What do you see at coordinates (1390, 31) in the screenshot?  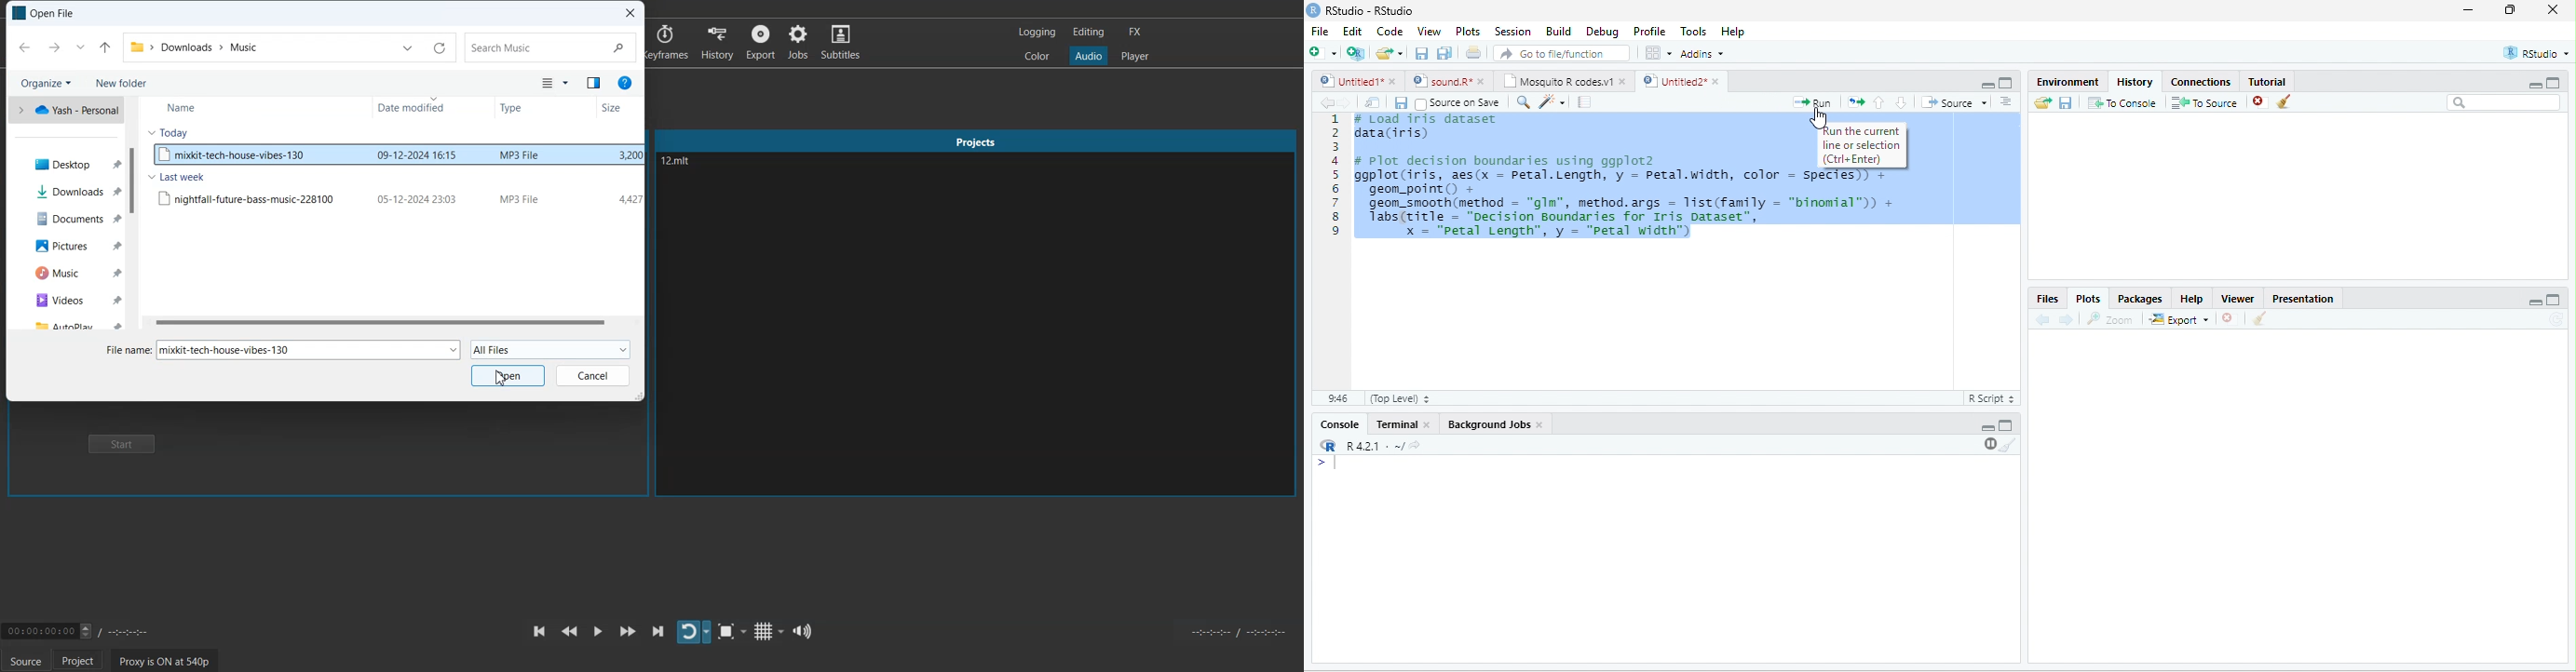 I see `Code` at bounding box center [1390, 31].